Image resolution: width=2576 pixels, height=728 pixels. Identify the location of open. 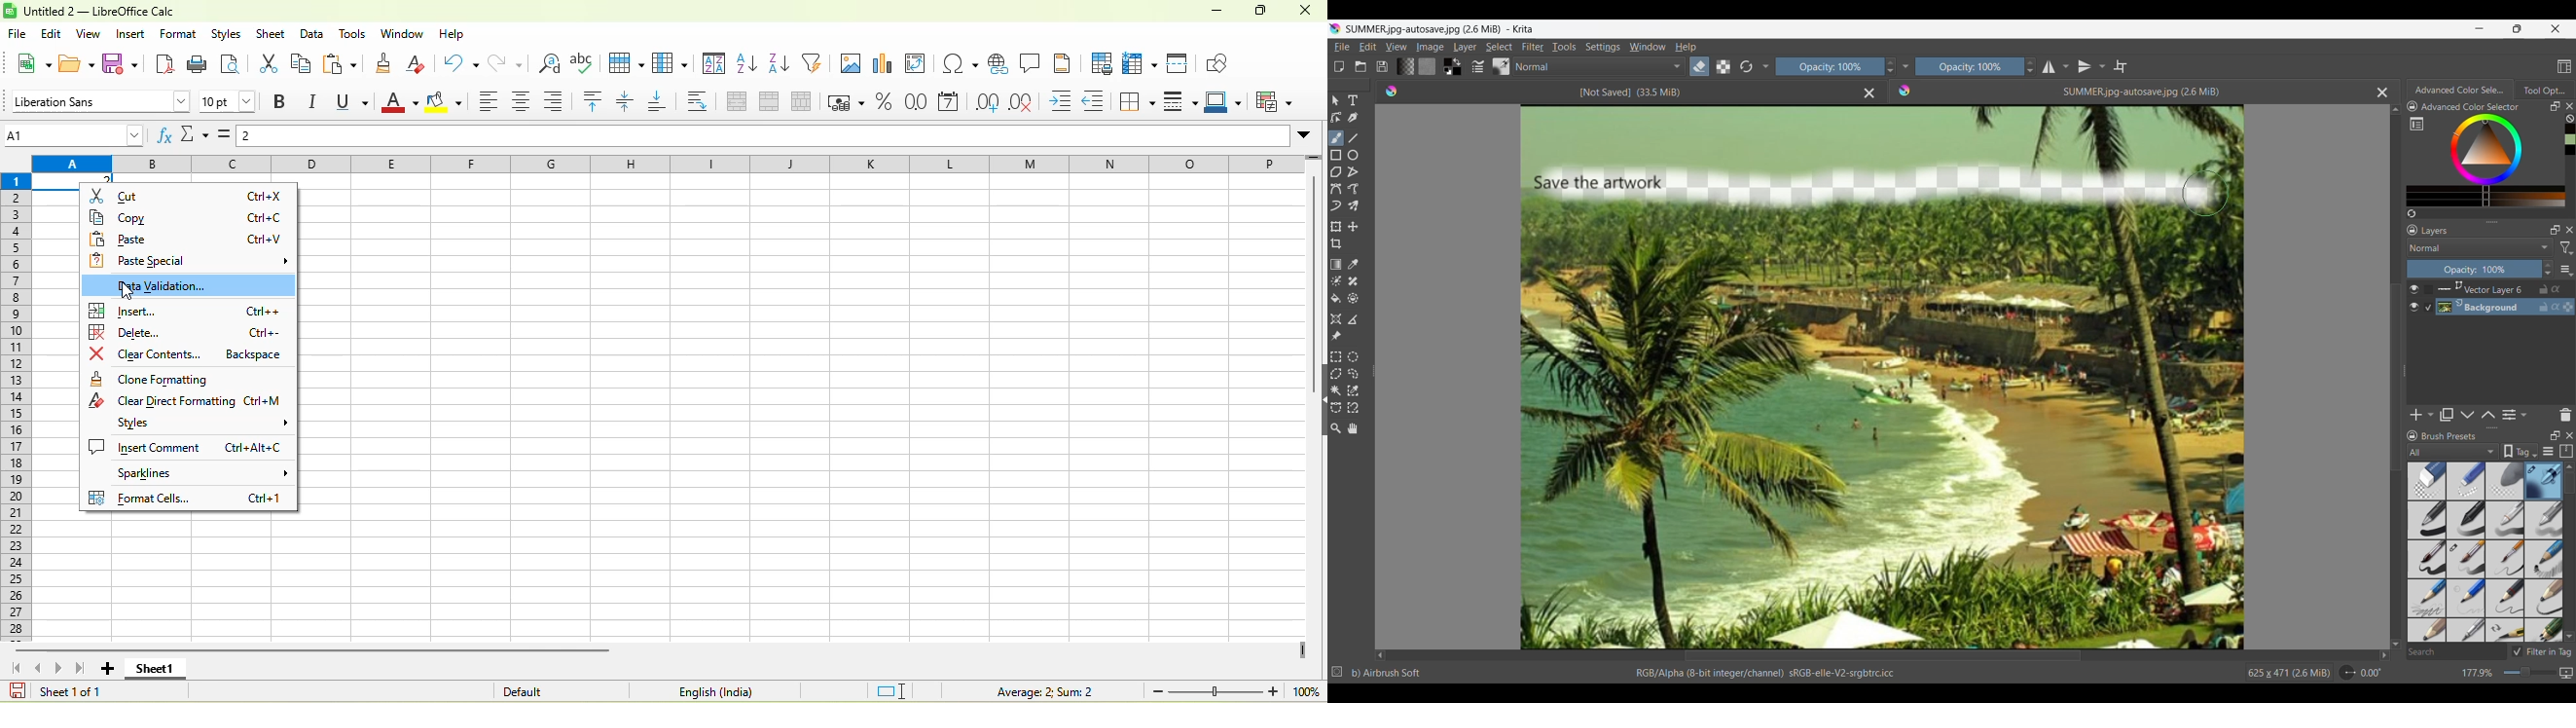
(75, 62).